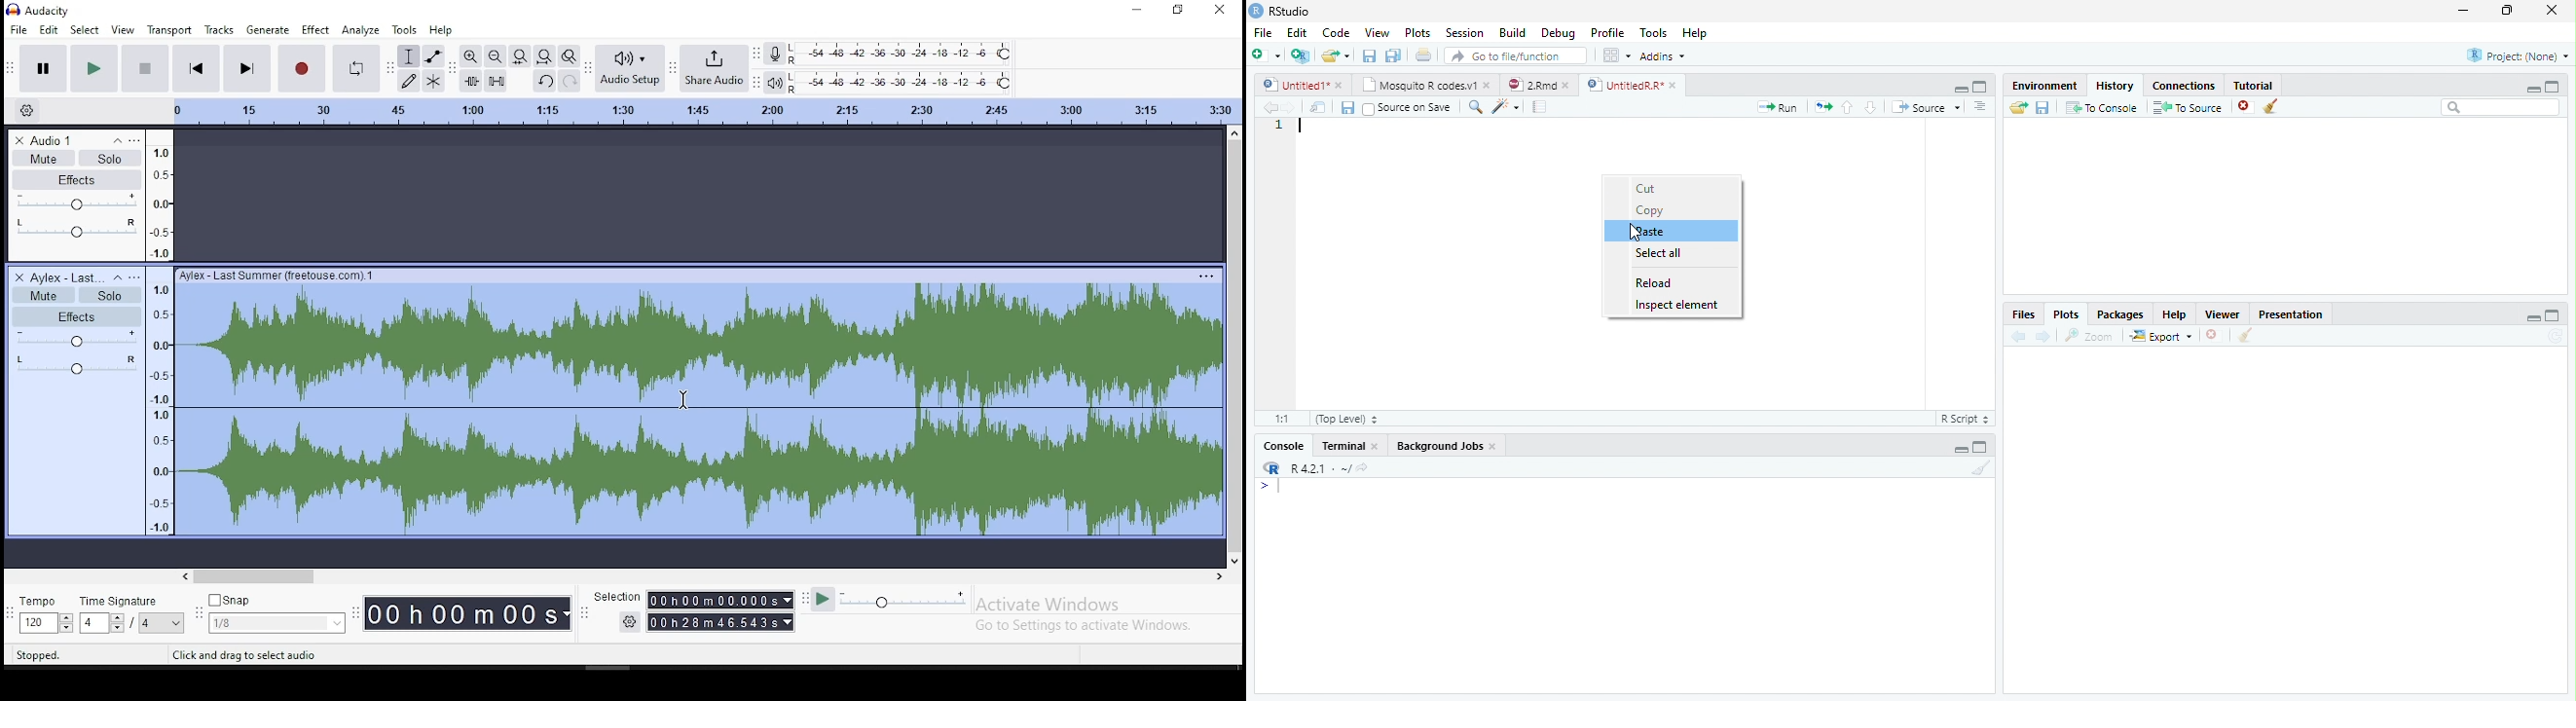 This screenshot has width=2576, height=728. Describe the element at coordinates (2015, 336) in the screenshot. I see `back` at that location.